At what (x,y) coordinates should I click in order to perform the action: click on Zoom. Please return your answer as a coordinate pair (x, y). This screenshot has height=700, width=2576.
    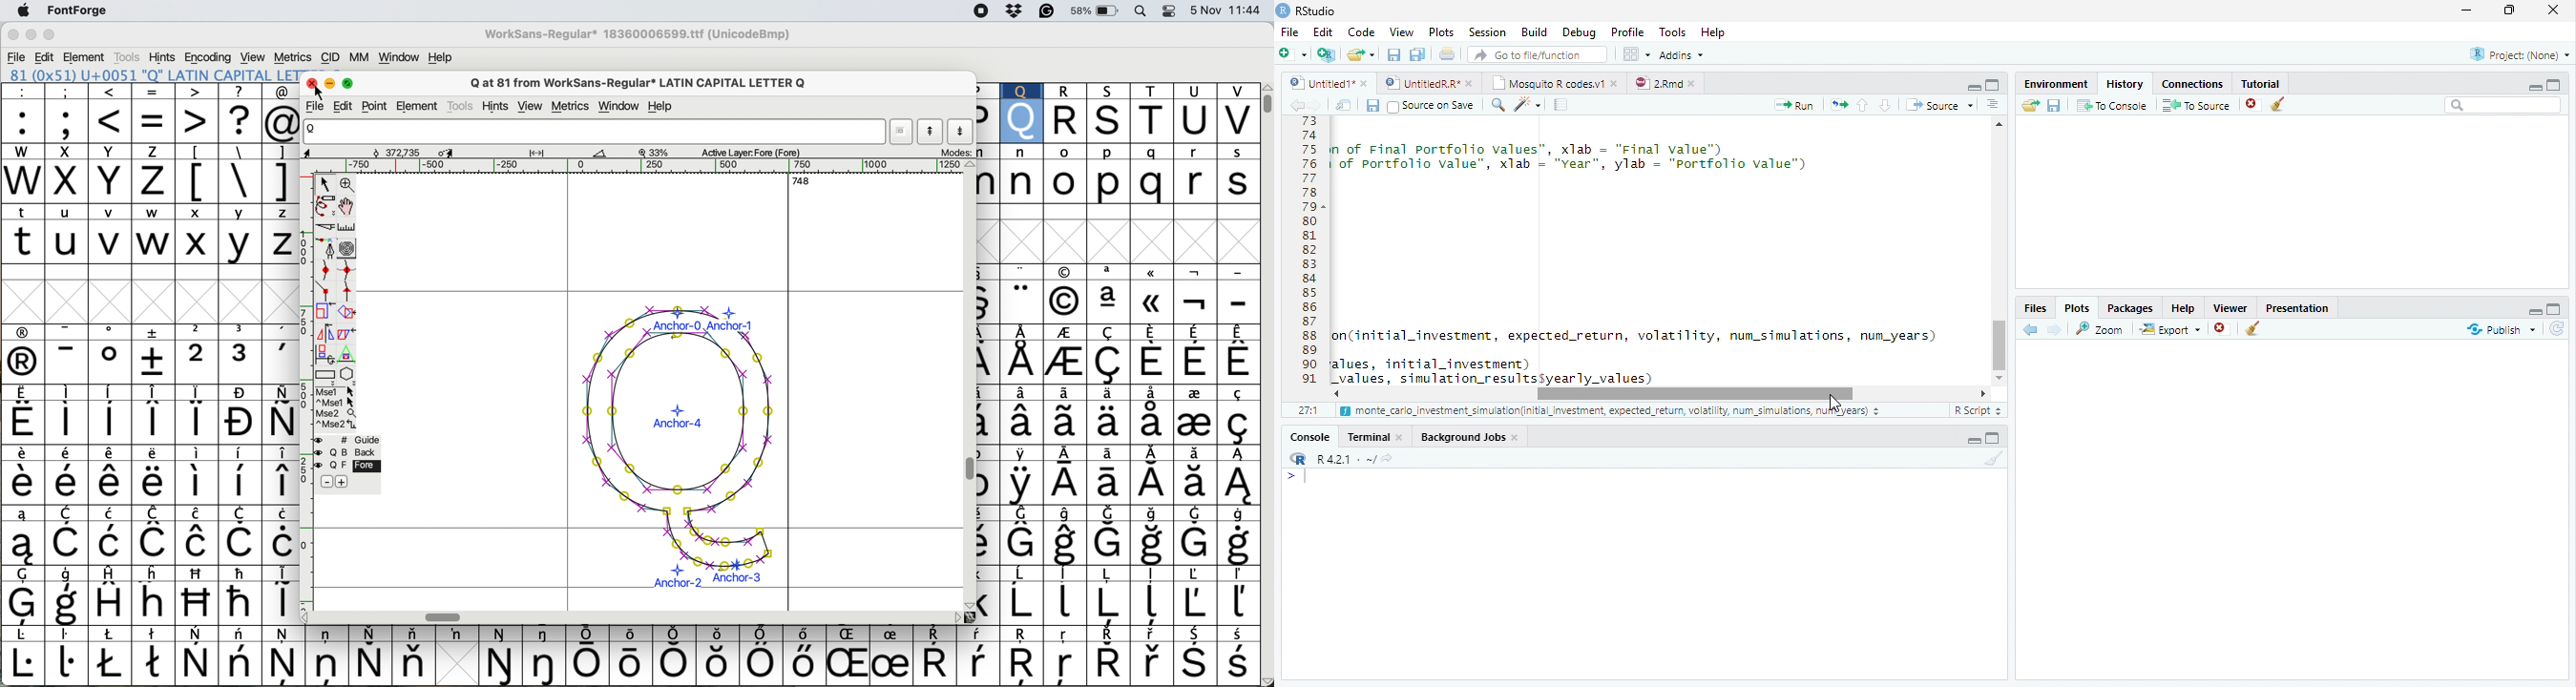
    Looking at the image, I should click on (2101, 328).